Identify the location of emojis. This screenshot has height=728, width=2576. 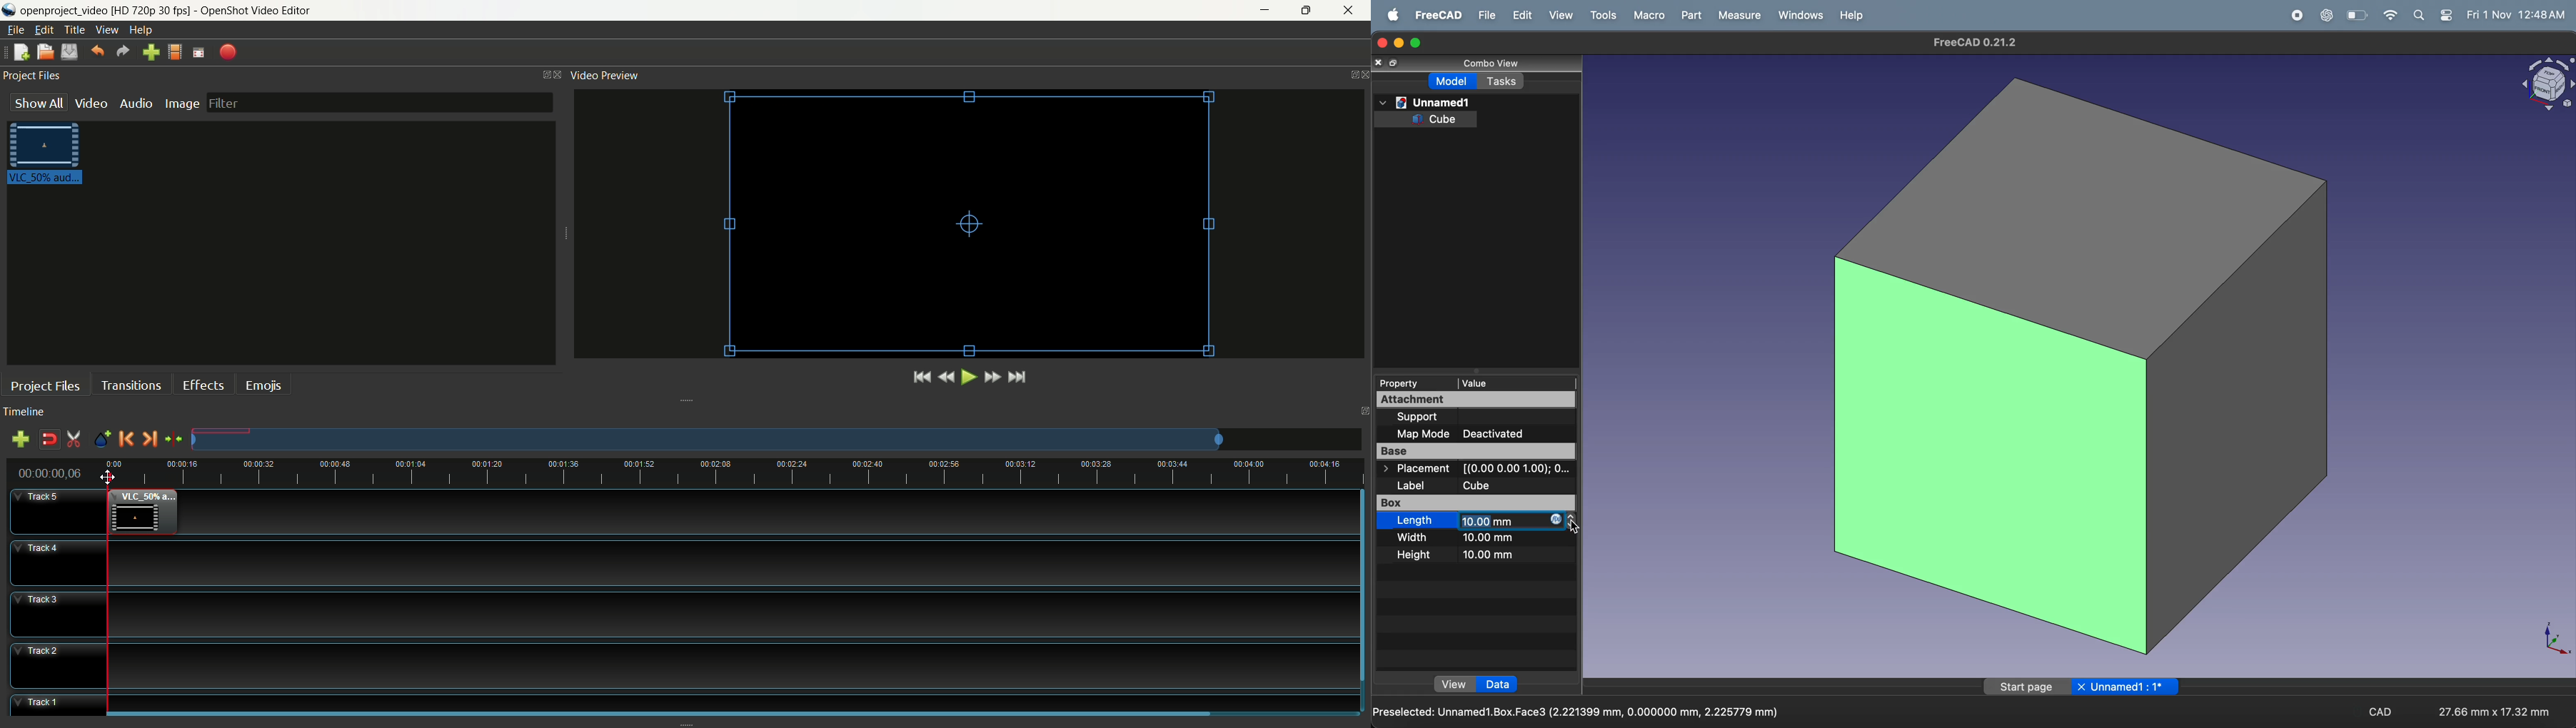
(264, 384).